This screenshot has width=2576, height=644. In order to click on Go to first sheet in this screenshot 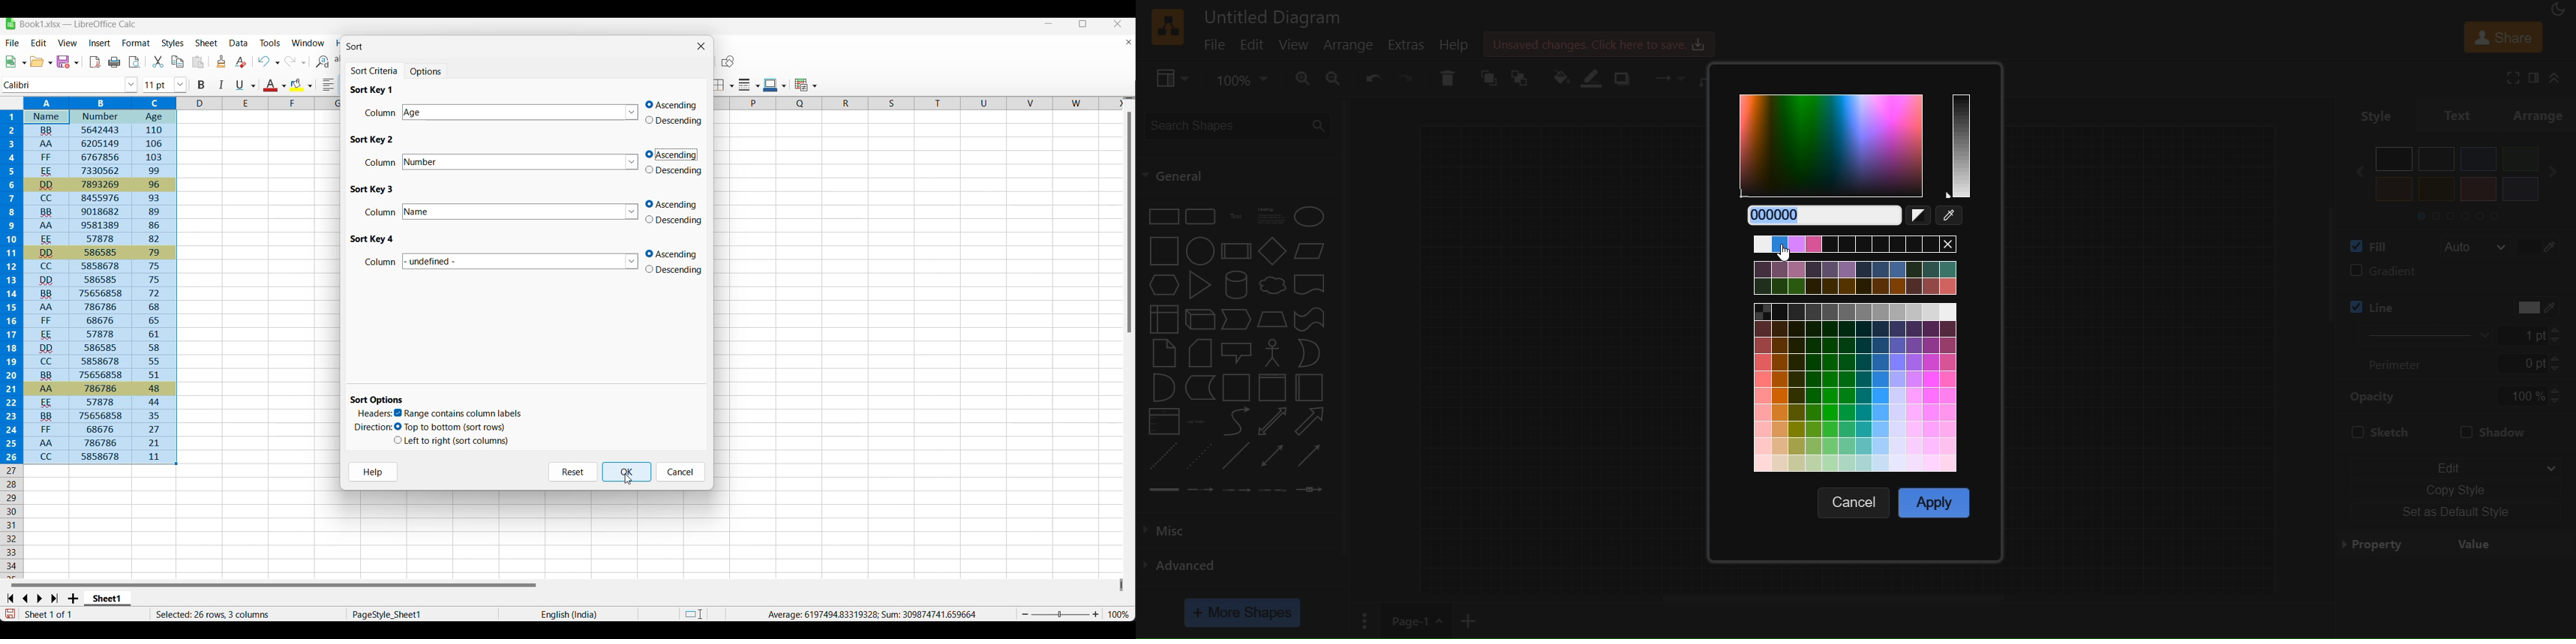, I will do `click(9, 598)`.